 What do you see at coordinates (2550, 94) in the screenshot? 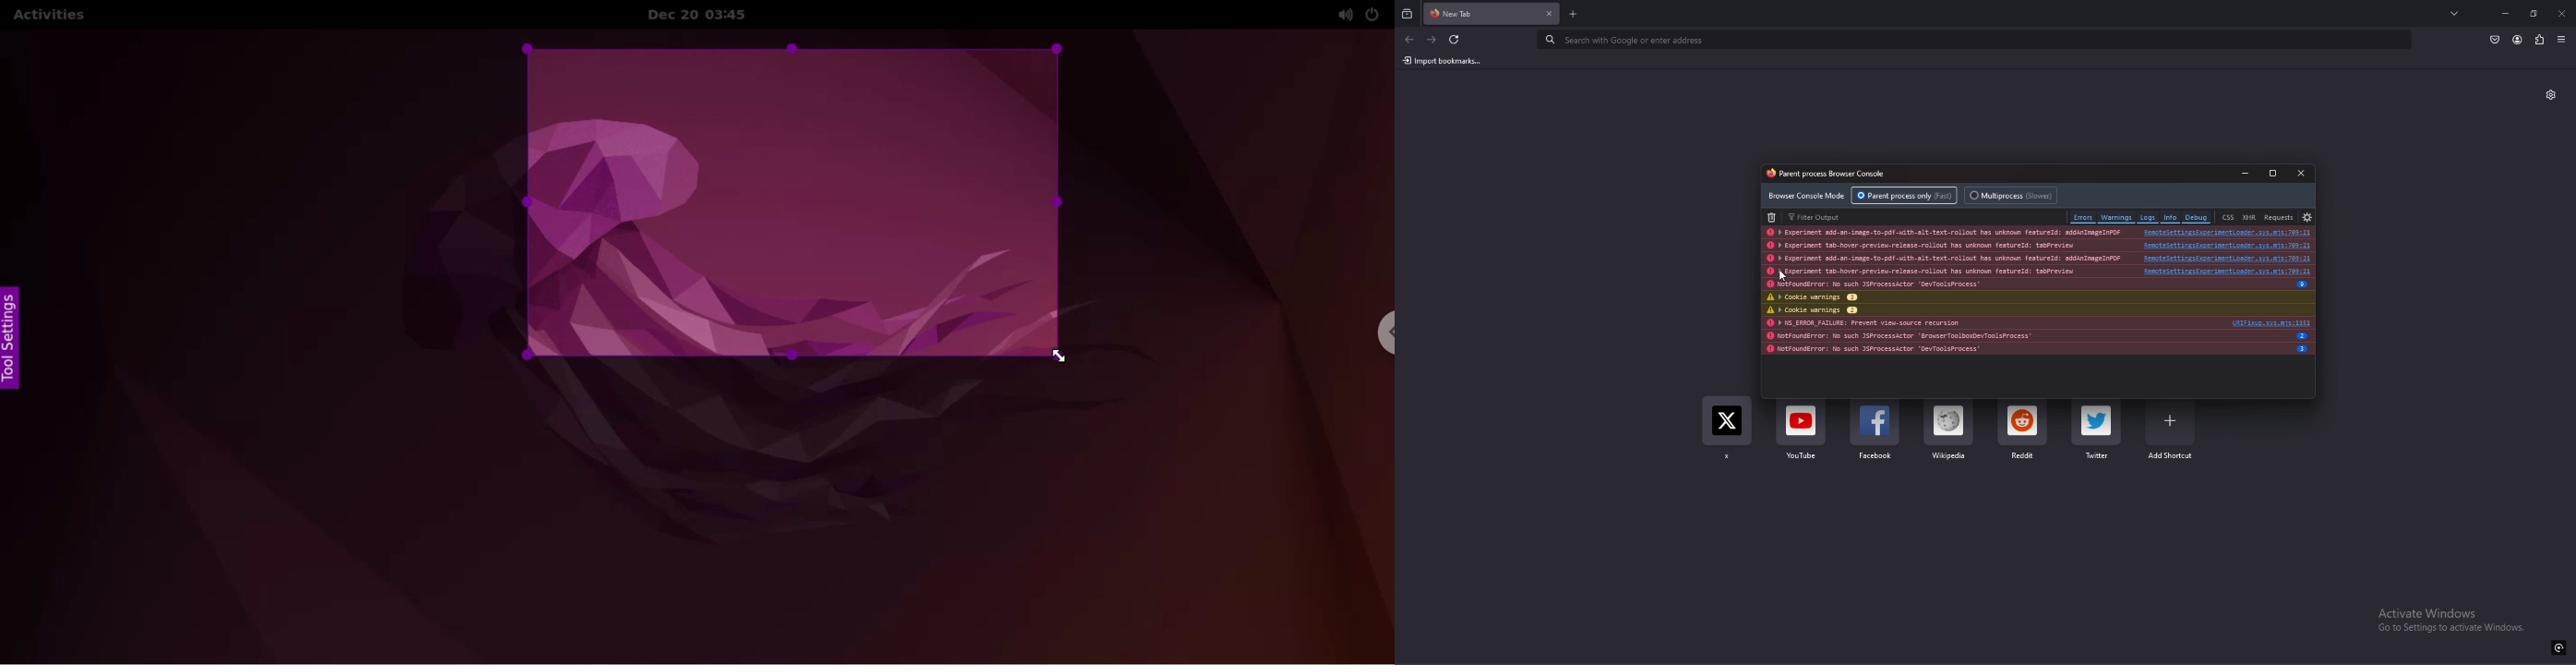
I see `customize` at bounding box center [2550, 94].